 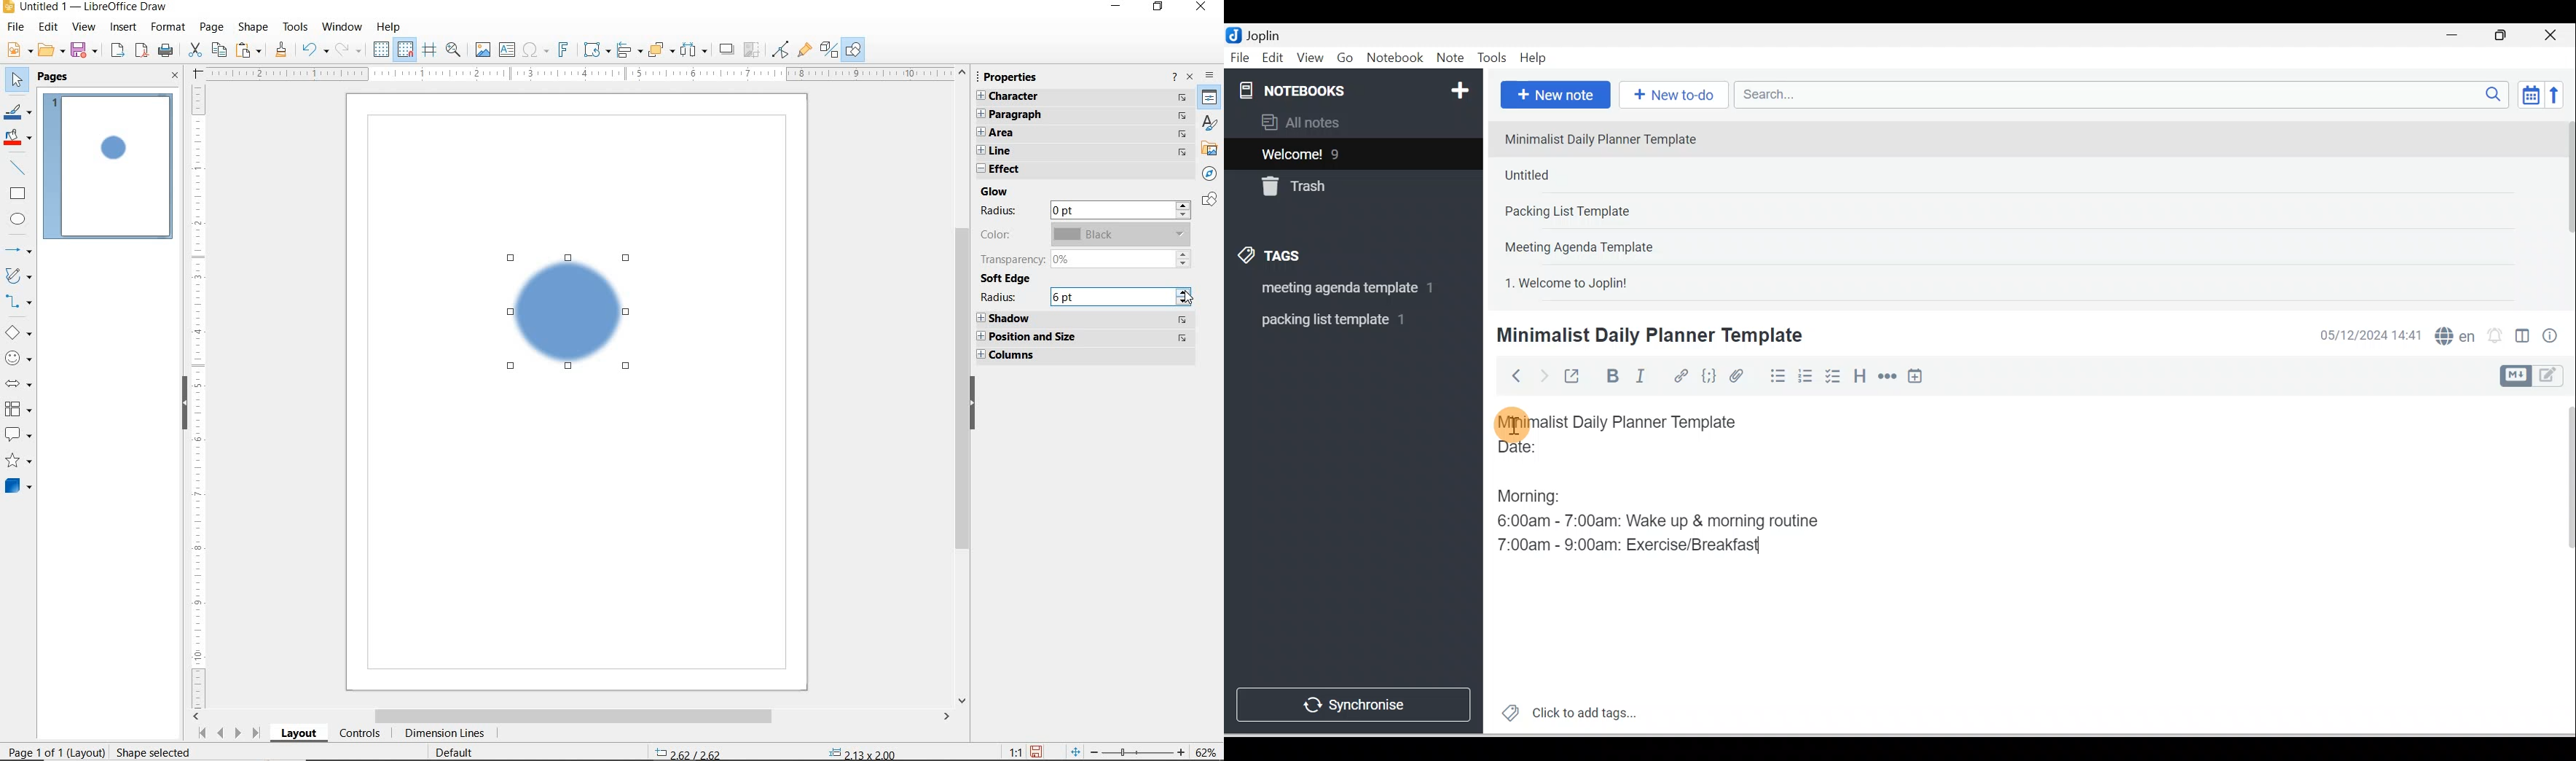 I want to click on INSERT, so click(x=124, y=28).